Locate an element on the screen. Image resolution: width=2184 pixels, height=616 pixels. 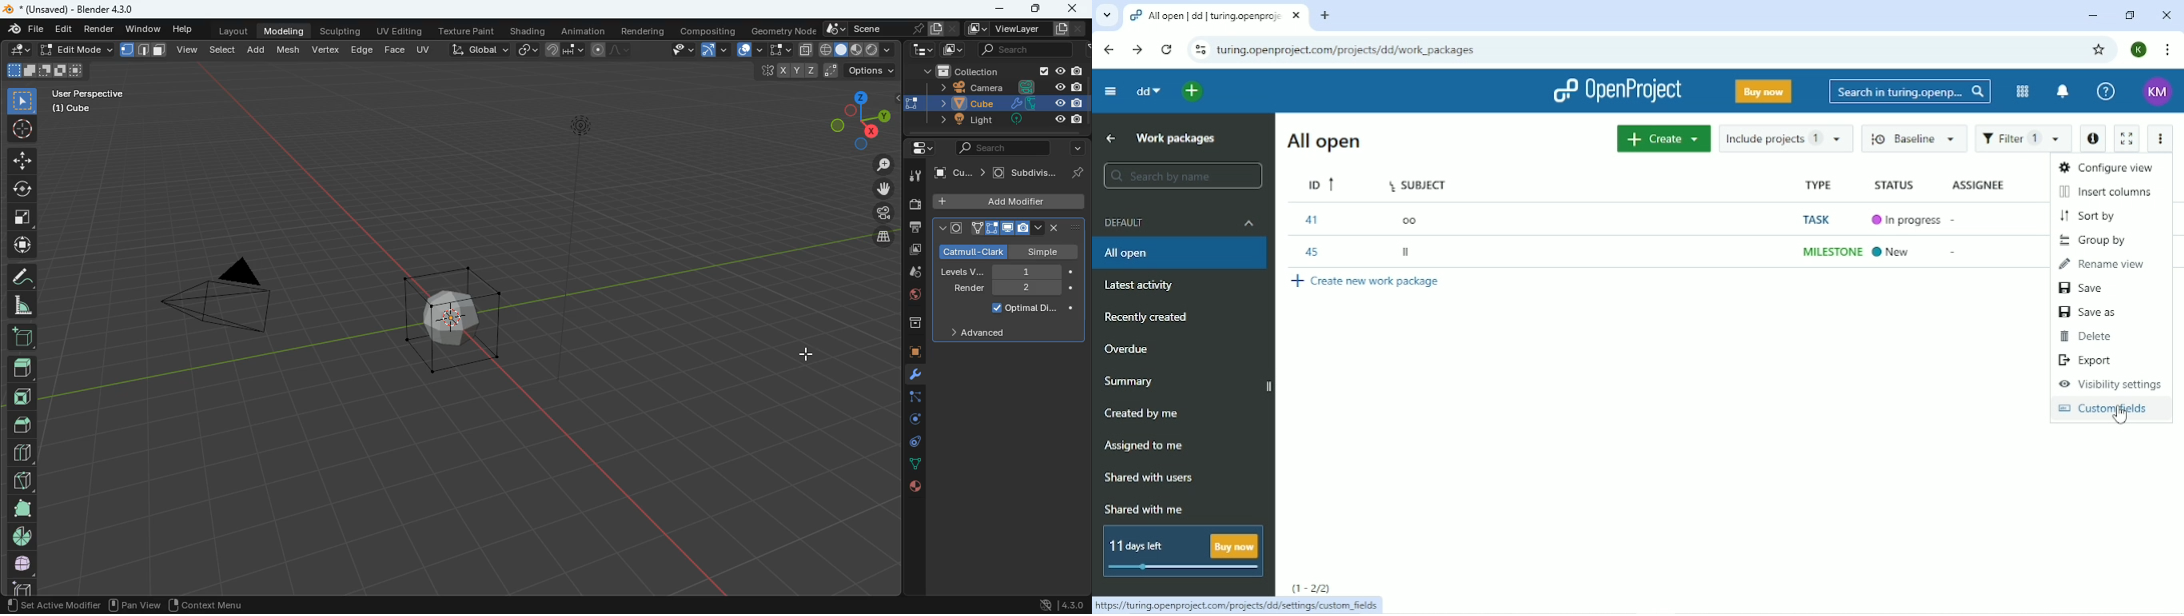
aim is located at coordinates (21, 129).